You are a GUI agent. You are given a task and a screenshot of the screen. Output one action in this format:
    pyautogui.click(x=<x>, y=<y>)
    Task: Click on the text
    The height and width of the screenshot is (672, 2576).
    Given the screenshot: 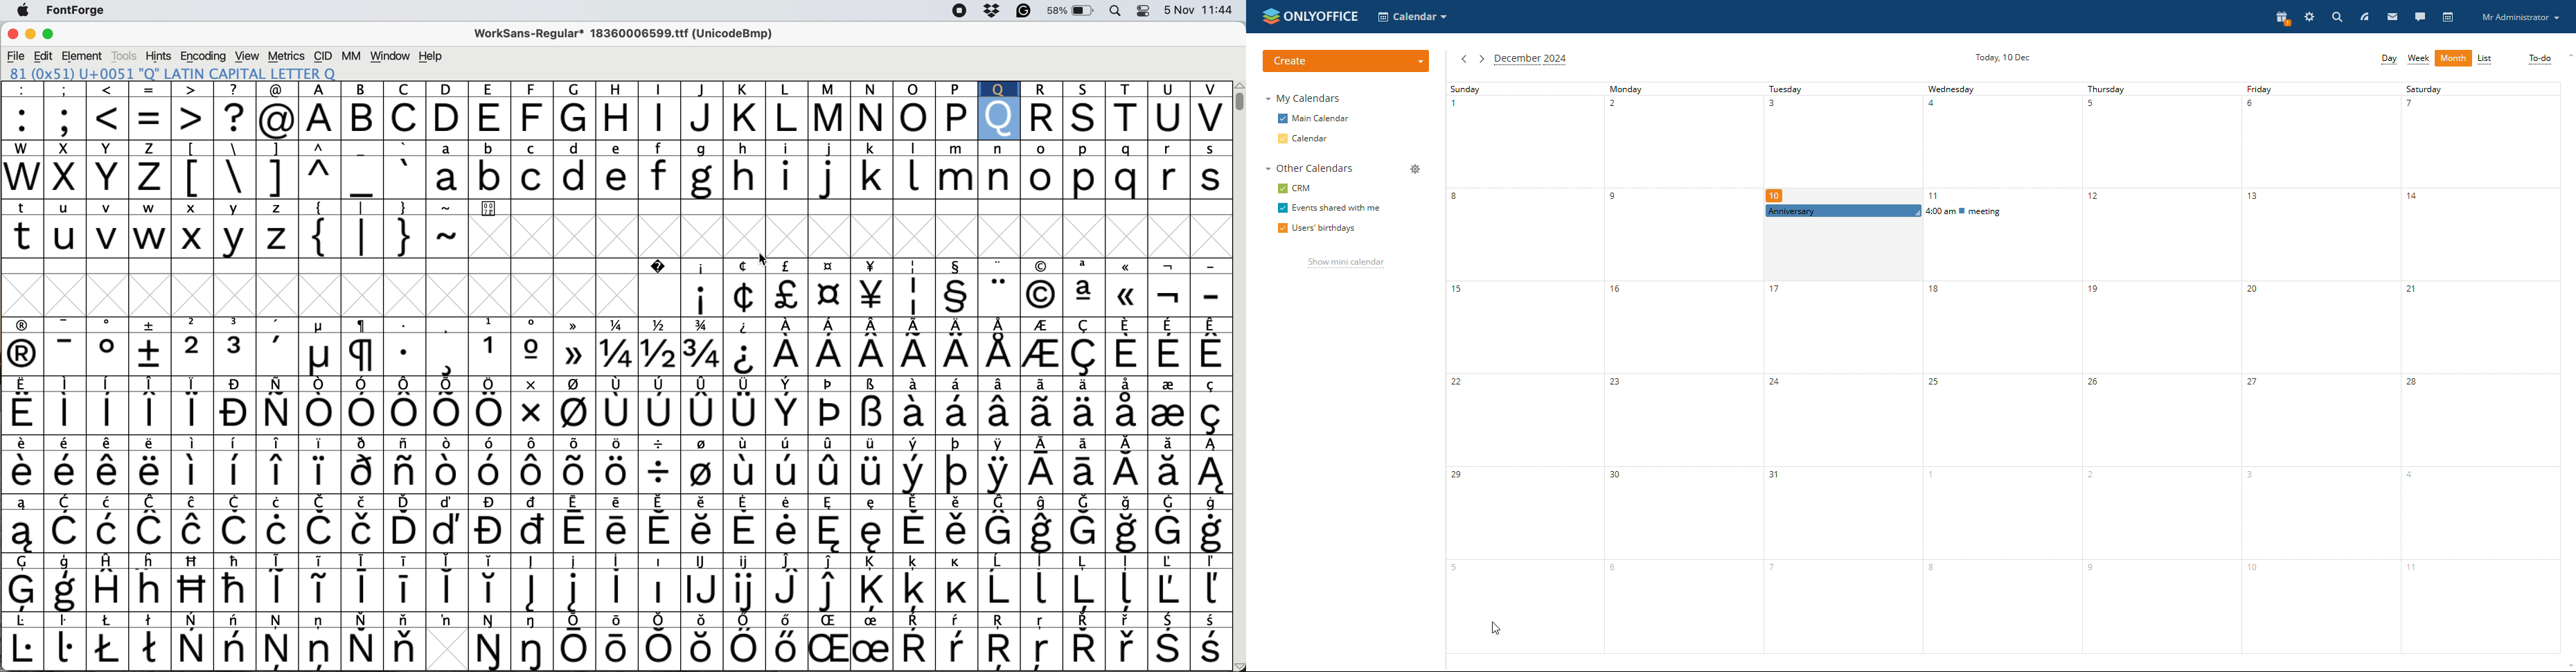 What is the action you would take?
    pyautogui.click(x=261, y=206)
    